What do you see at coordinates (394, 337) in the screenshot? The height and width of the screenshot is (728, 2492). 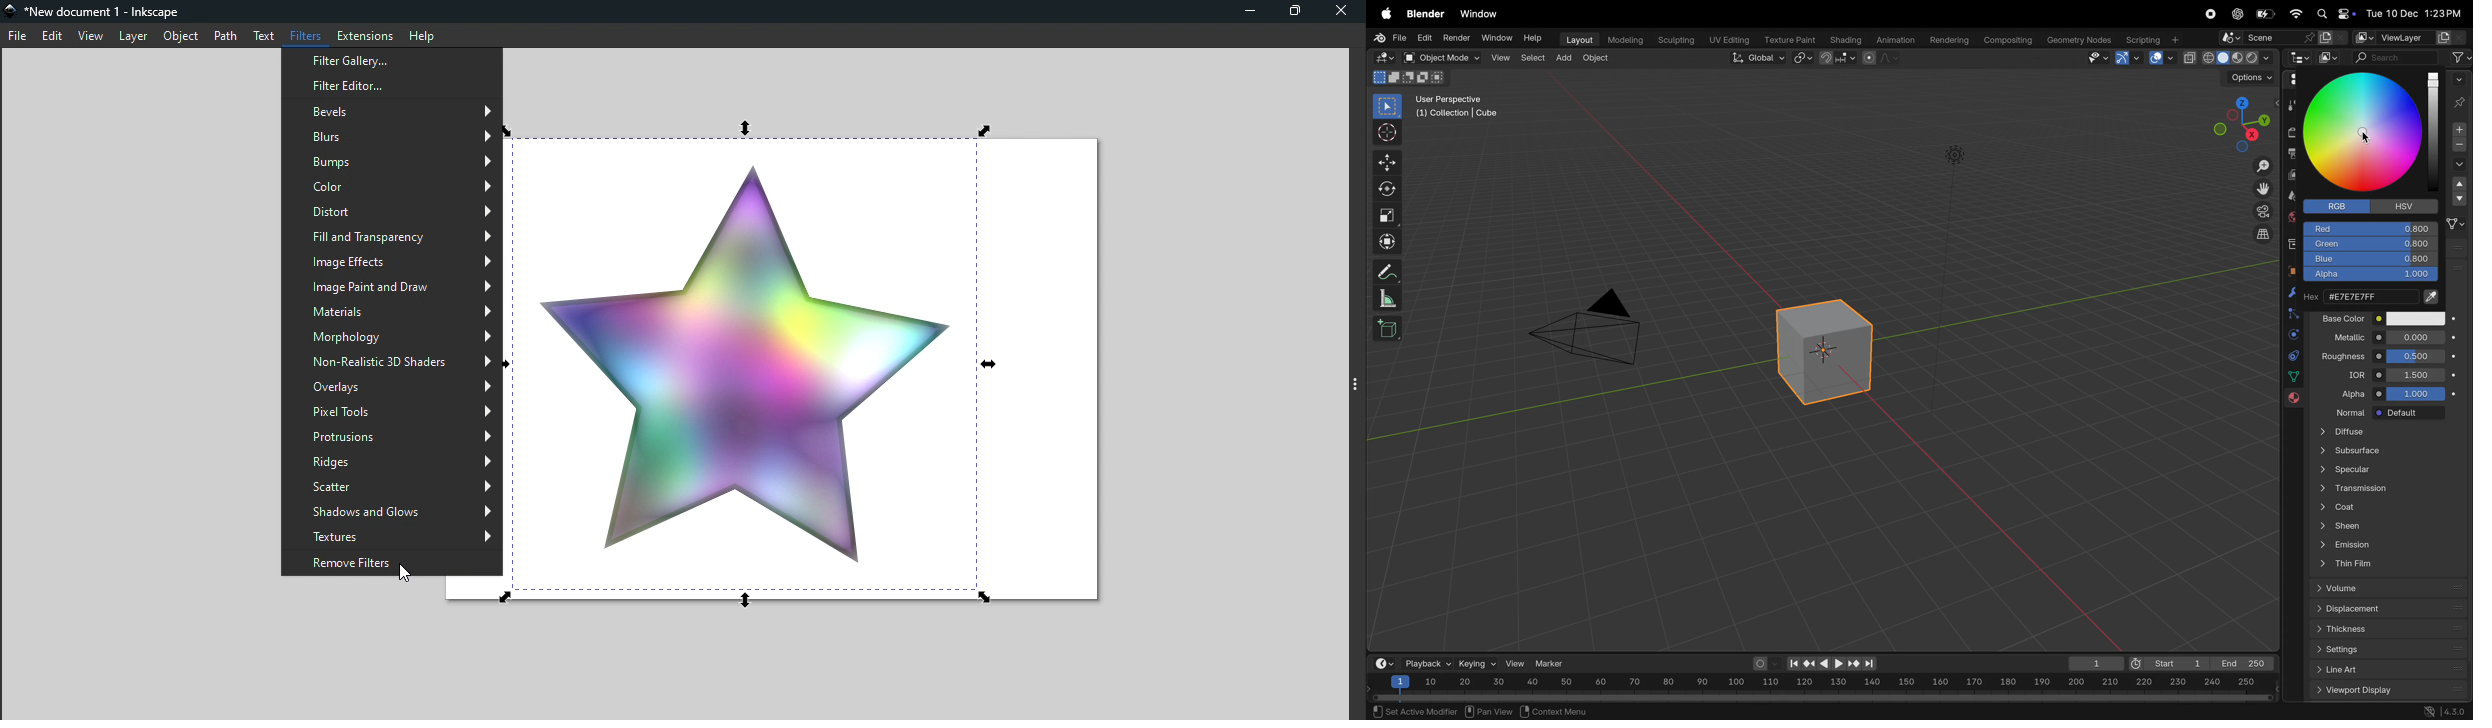 I see `Morphology` at bounding box center [394, 337].